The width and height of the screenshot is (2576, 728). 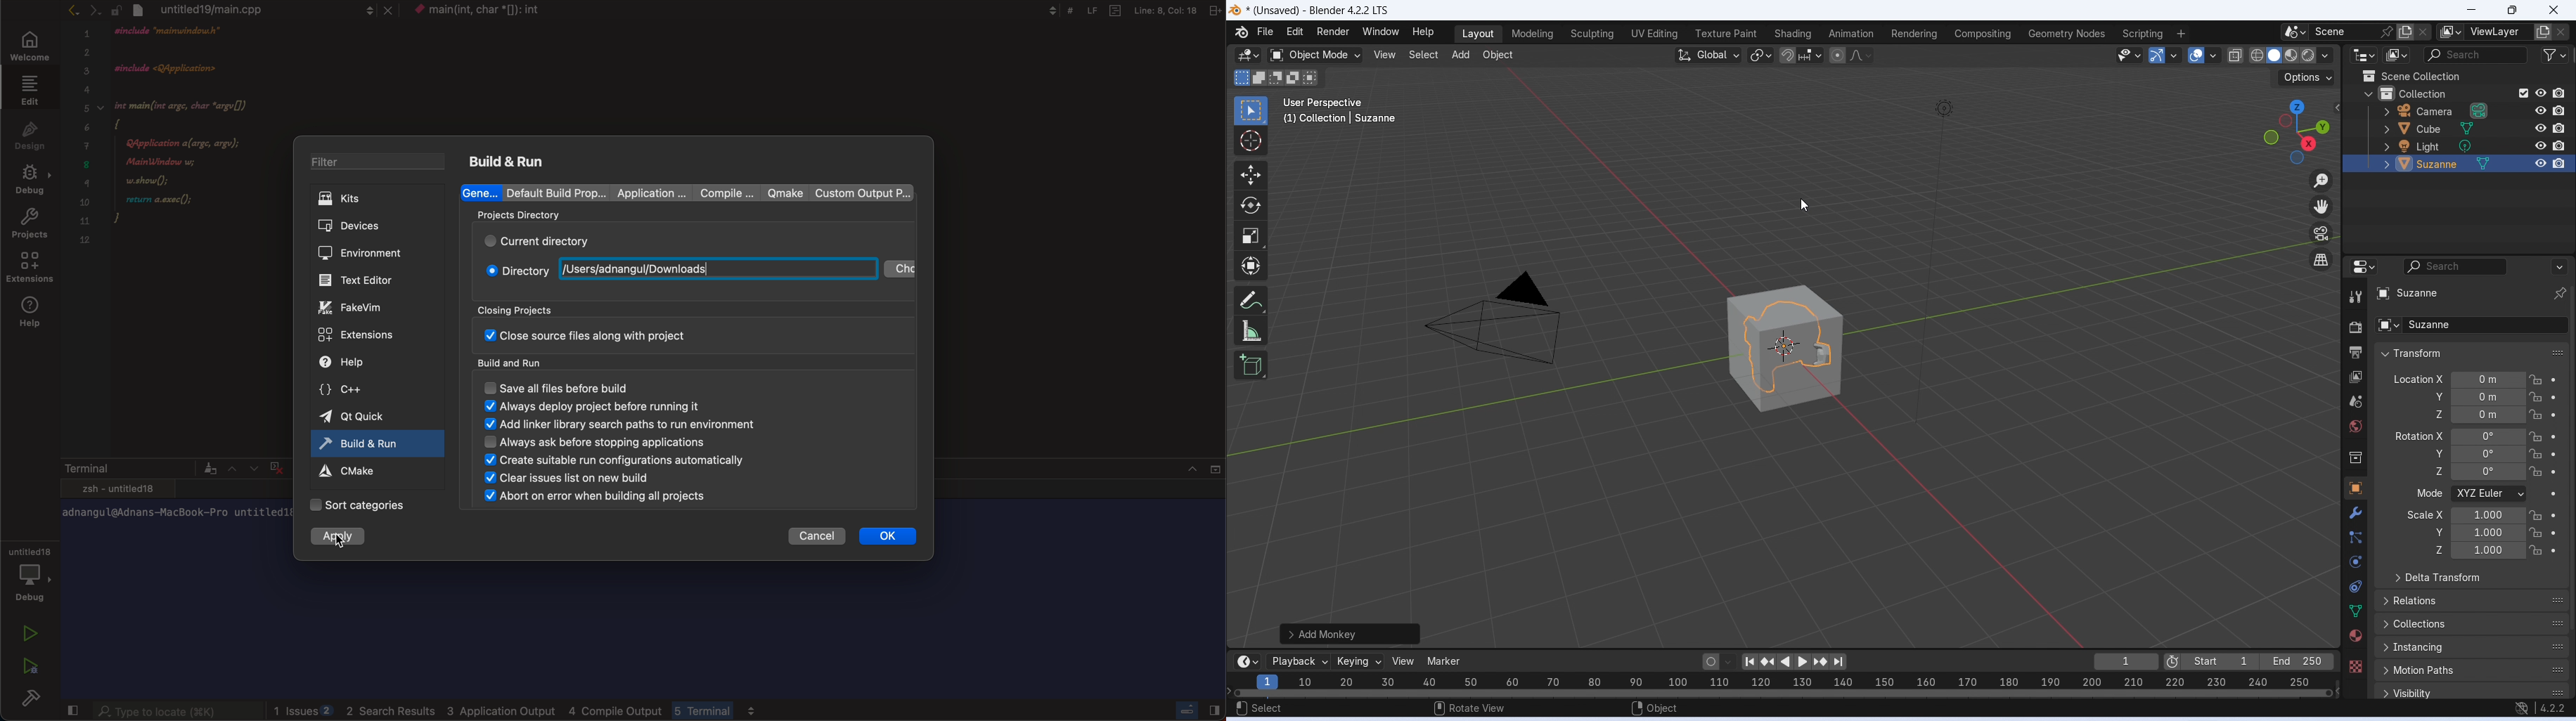 I want to click on cursor, so click(x=343, y=540).